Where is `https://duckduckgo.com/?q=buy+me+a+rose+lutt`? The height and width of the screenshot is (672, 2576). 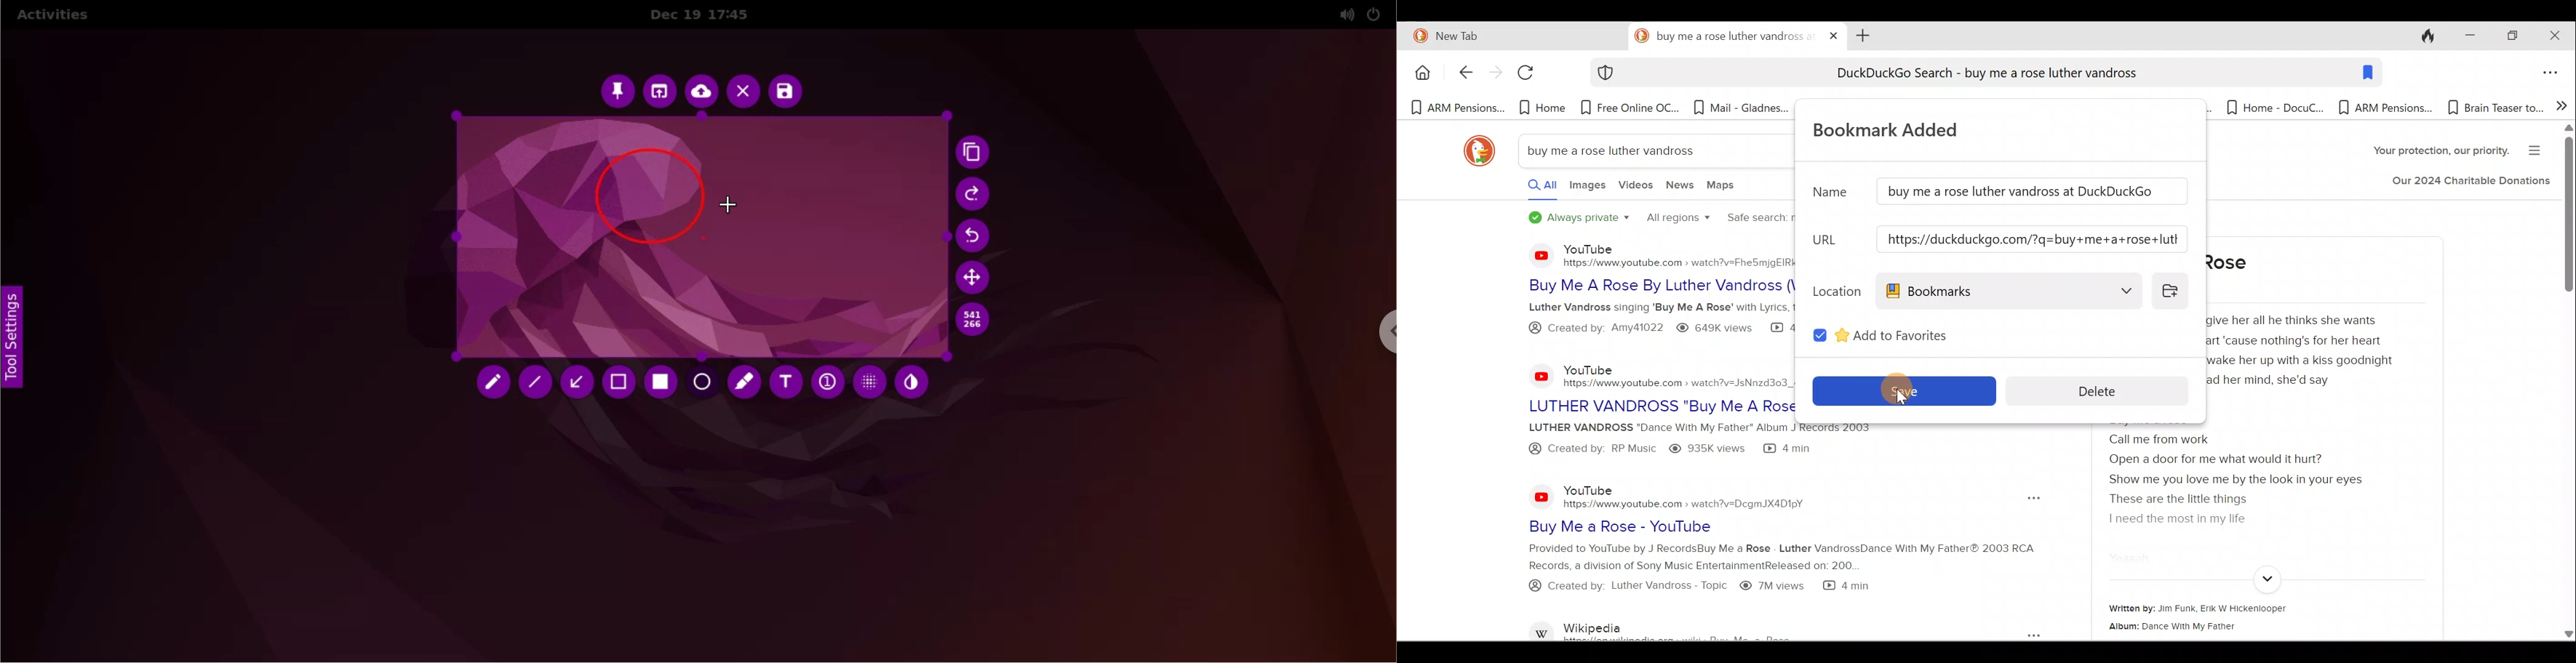
https://duckduckgo.com/?q=buy+me+a+rose+lutt is located at coordinates (2033, 239).